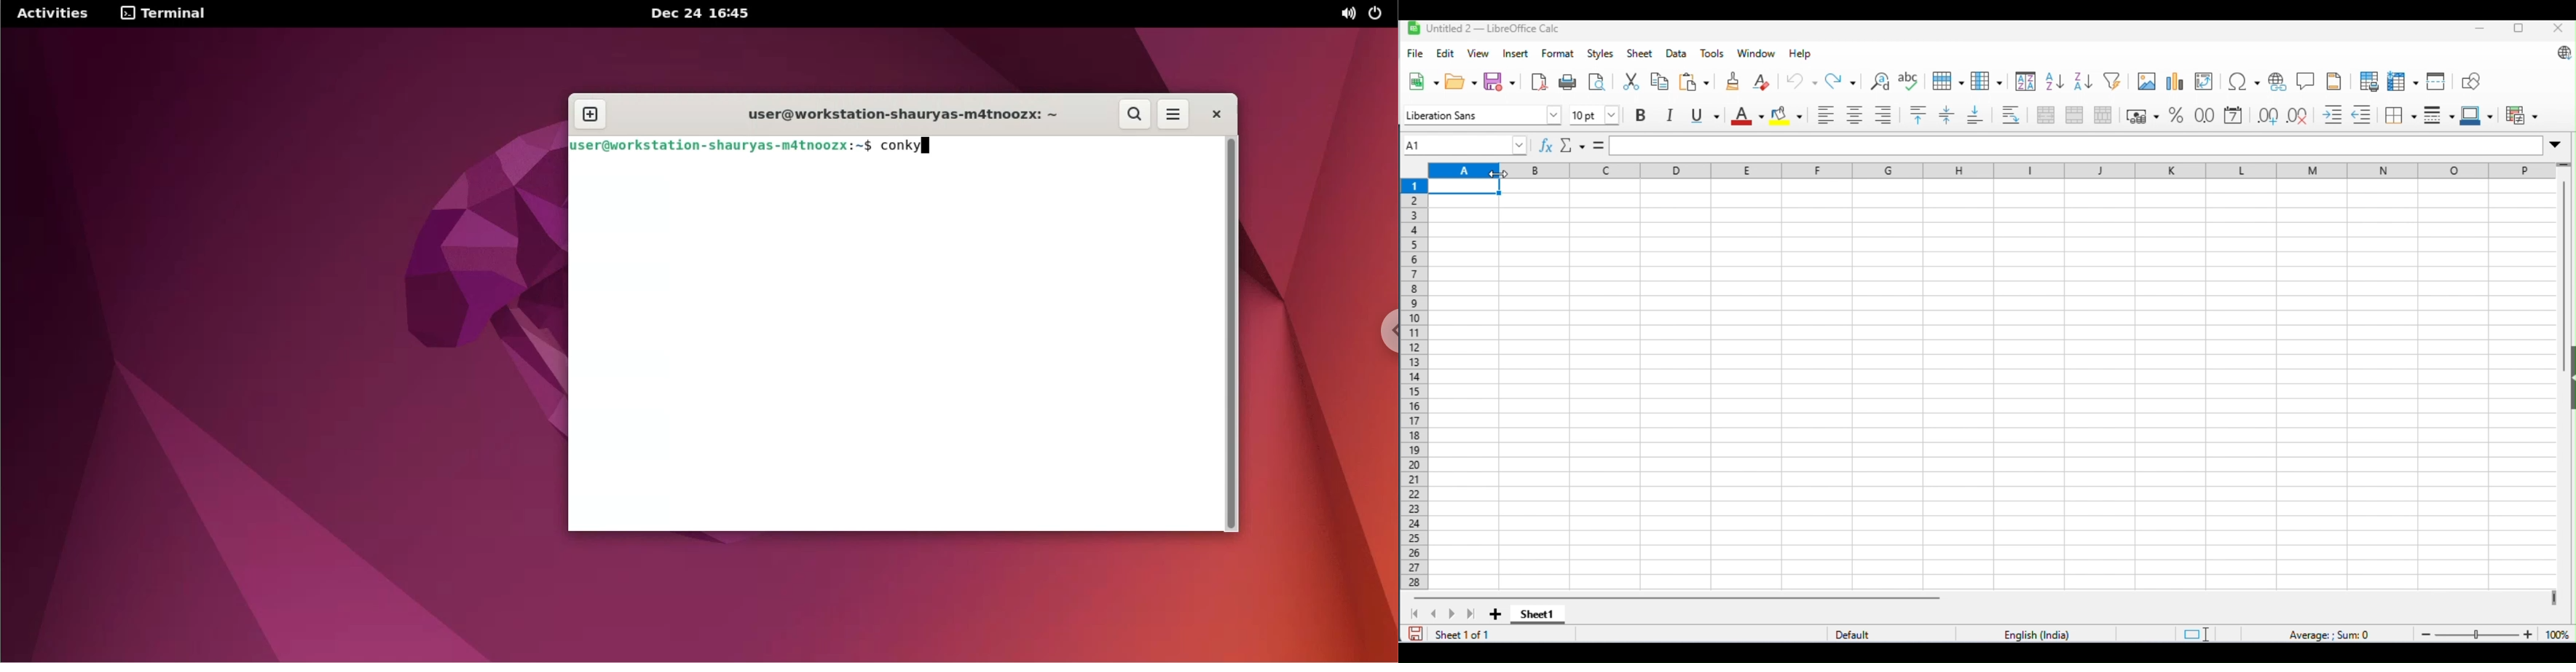 This screenshot has width=2576, height=672. Describe the element at coordinates (1592, 115) in the screenshot. I see `font size` at that location.